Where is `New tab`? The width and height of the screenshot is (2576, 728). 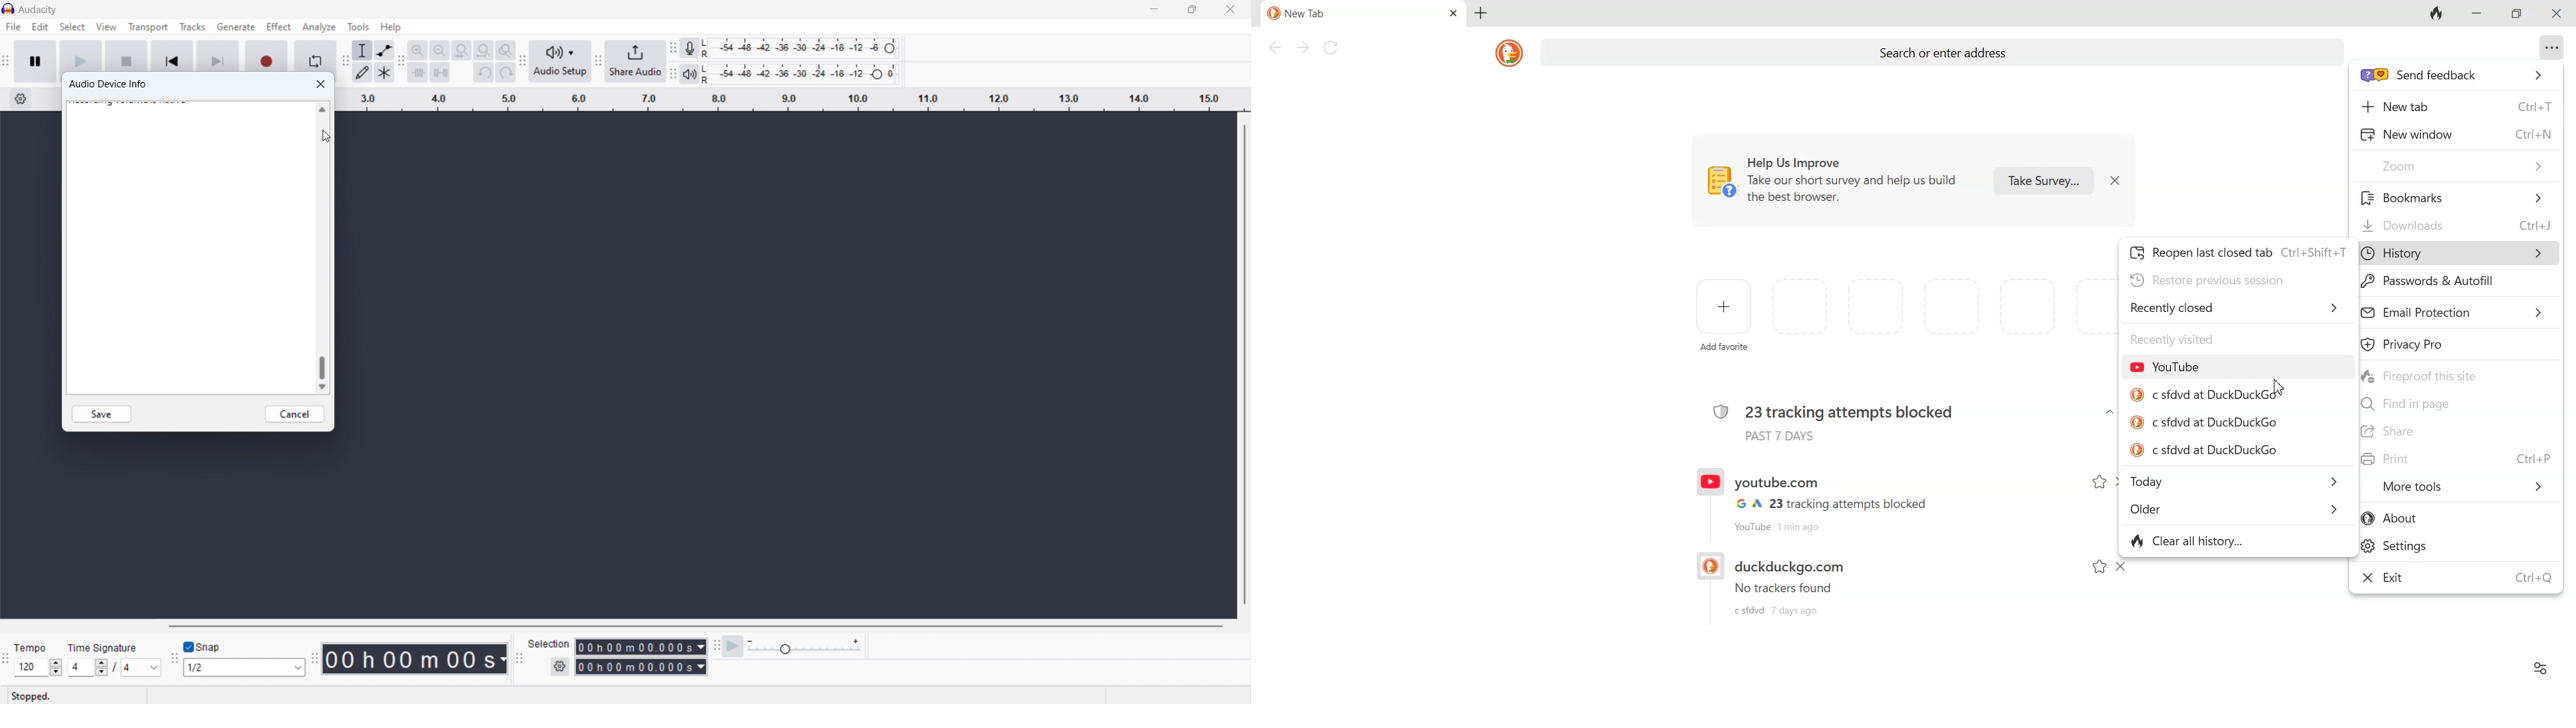
New tab is located at coordinates (2456, 107).